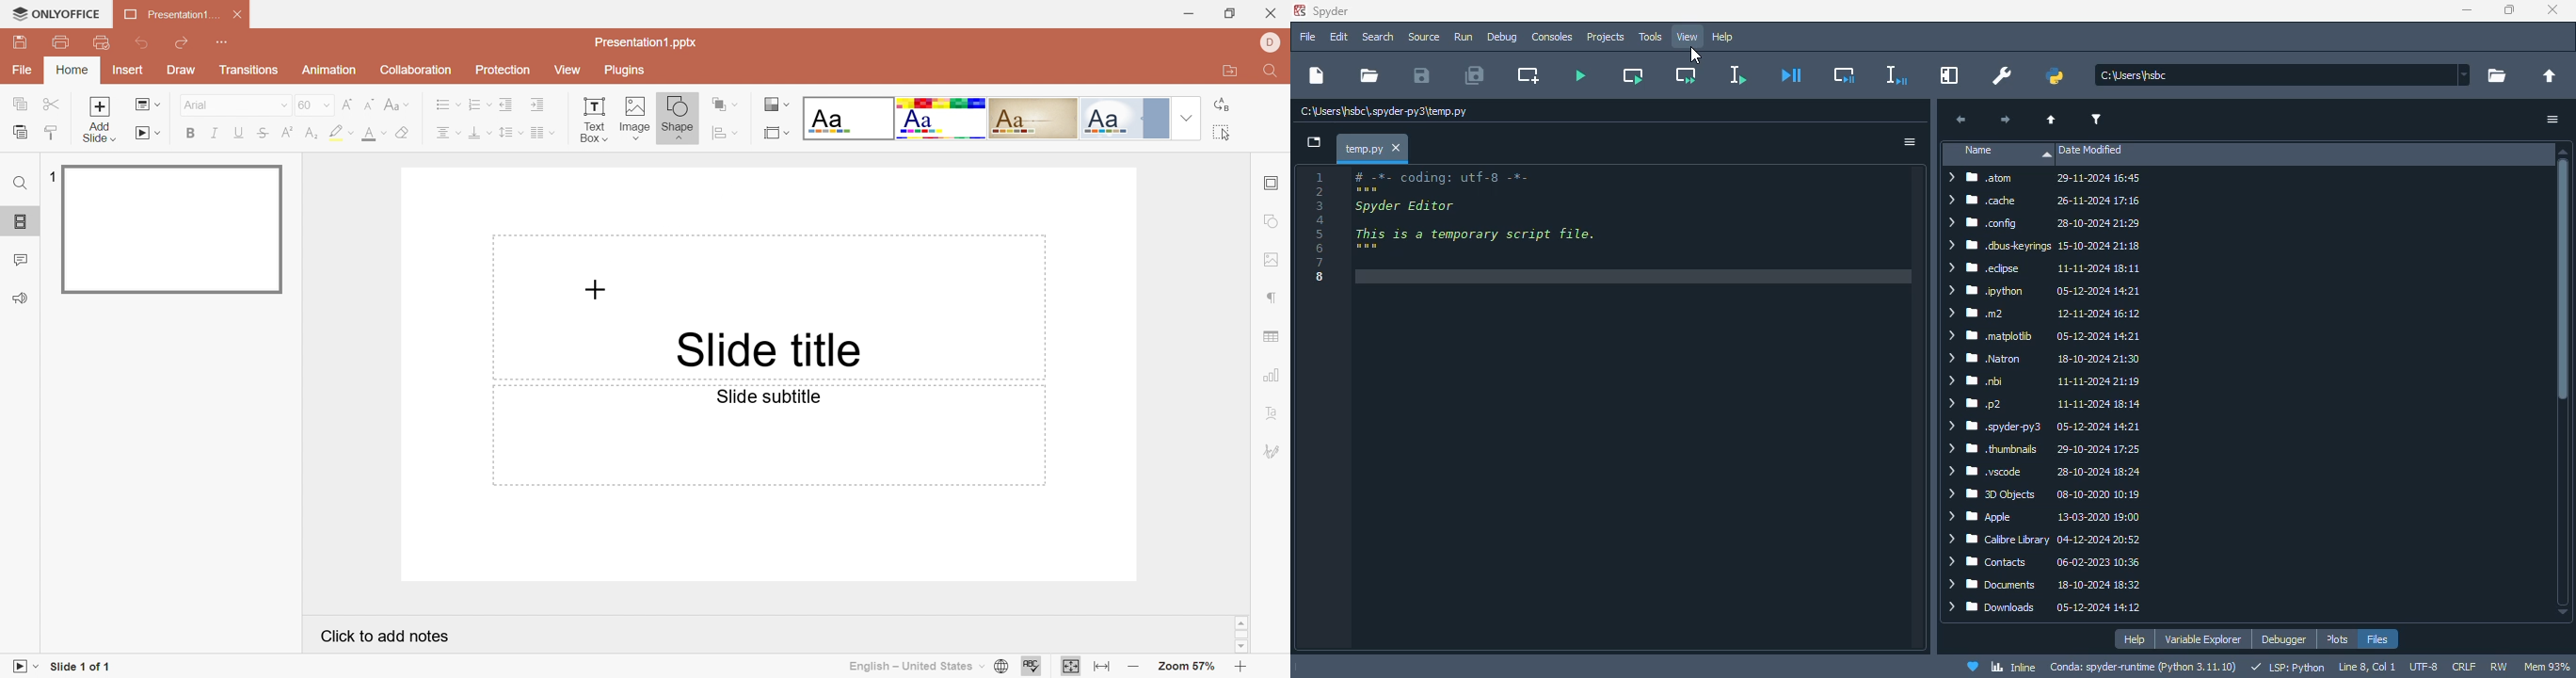 The height and width of the screenshot is (700, 2576). What do you see at coordinates (480, 133) in the screenshot?
I see `Vertical align` at bounding box center [480, 133].